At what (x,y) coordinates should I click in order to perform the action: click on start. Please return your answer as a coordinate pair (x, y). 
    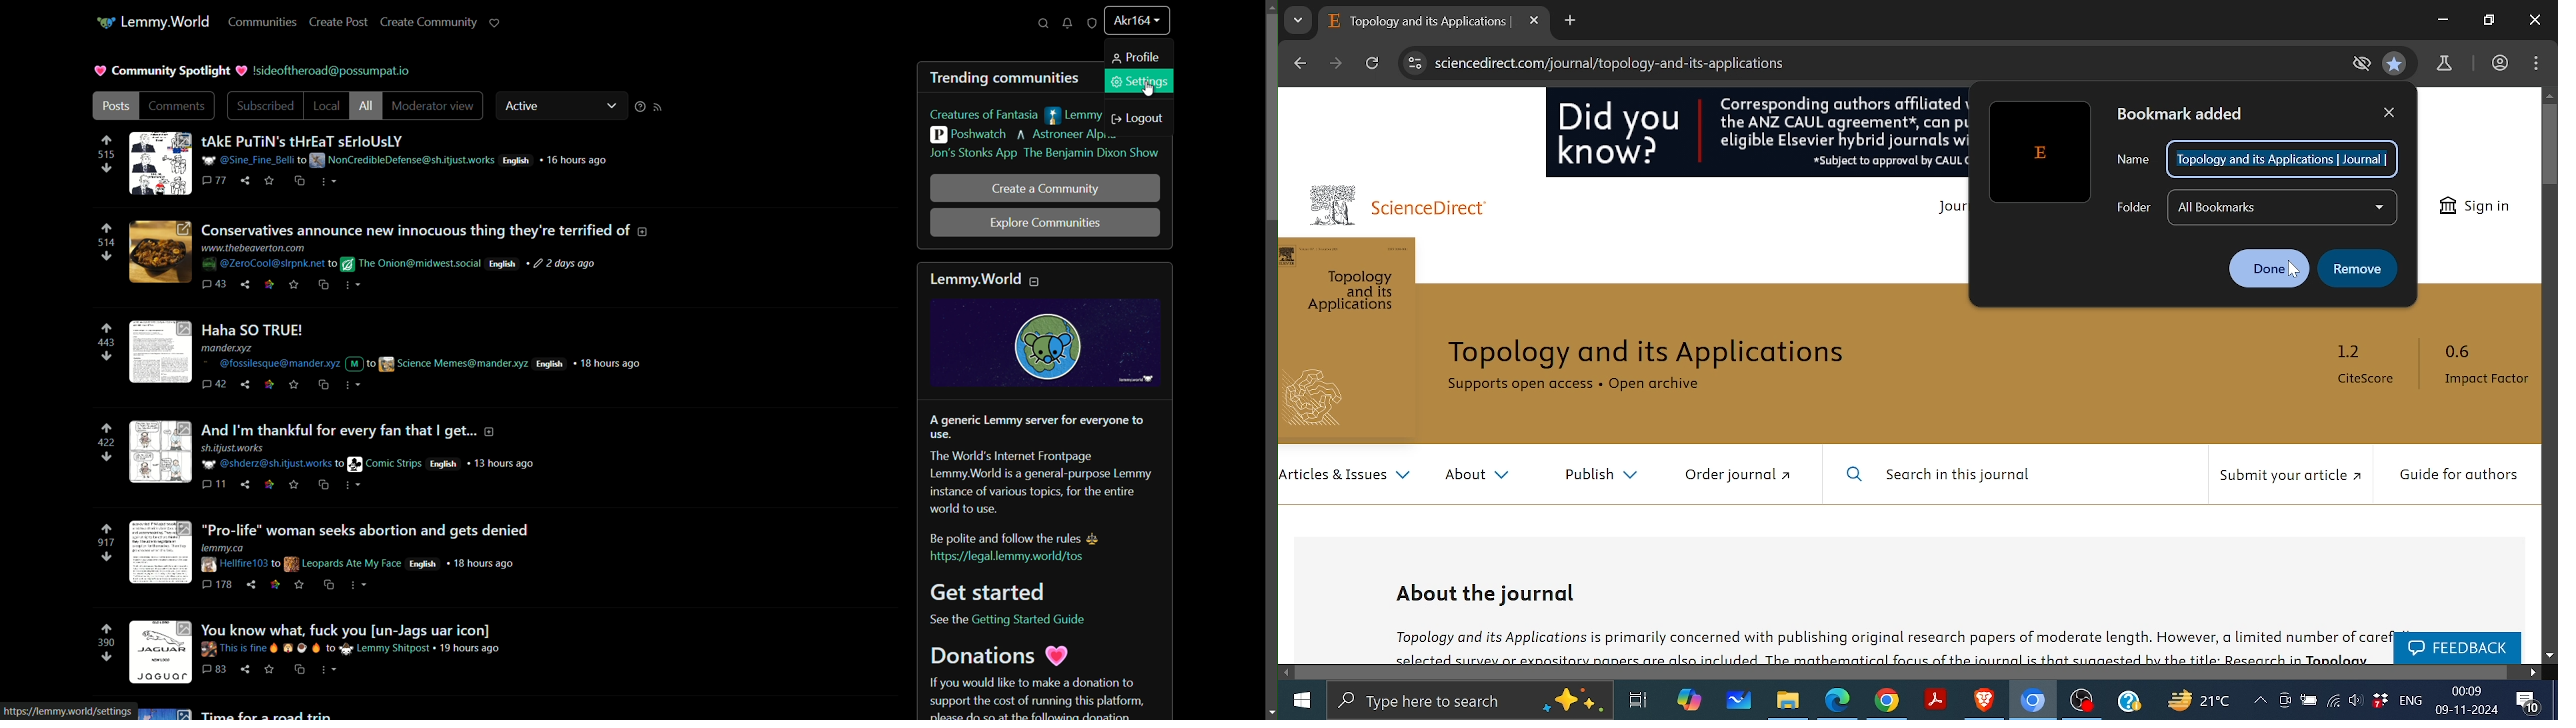
    Looking at the image, I should click on (1299, 700).